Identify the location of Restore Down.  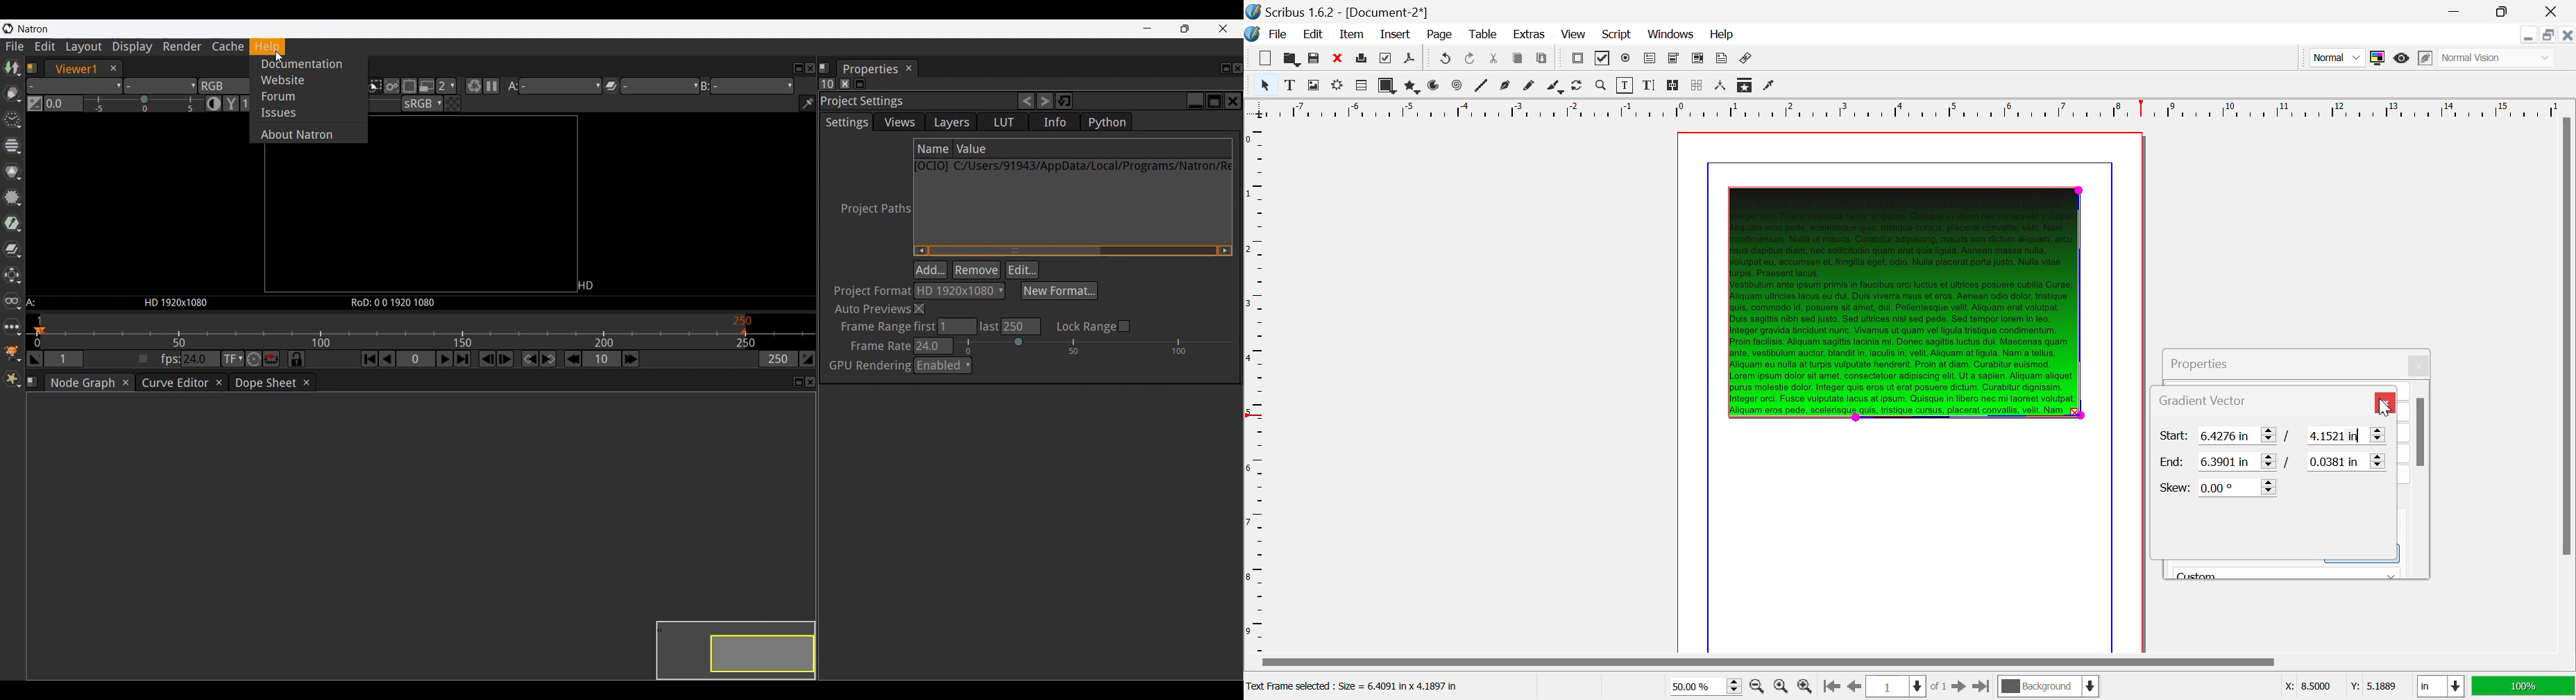
(2458, 12).